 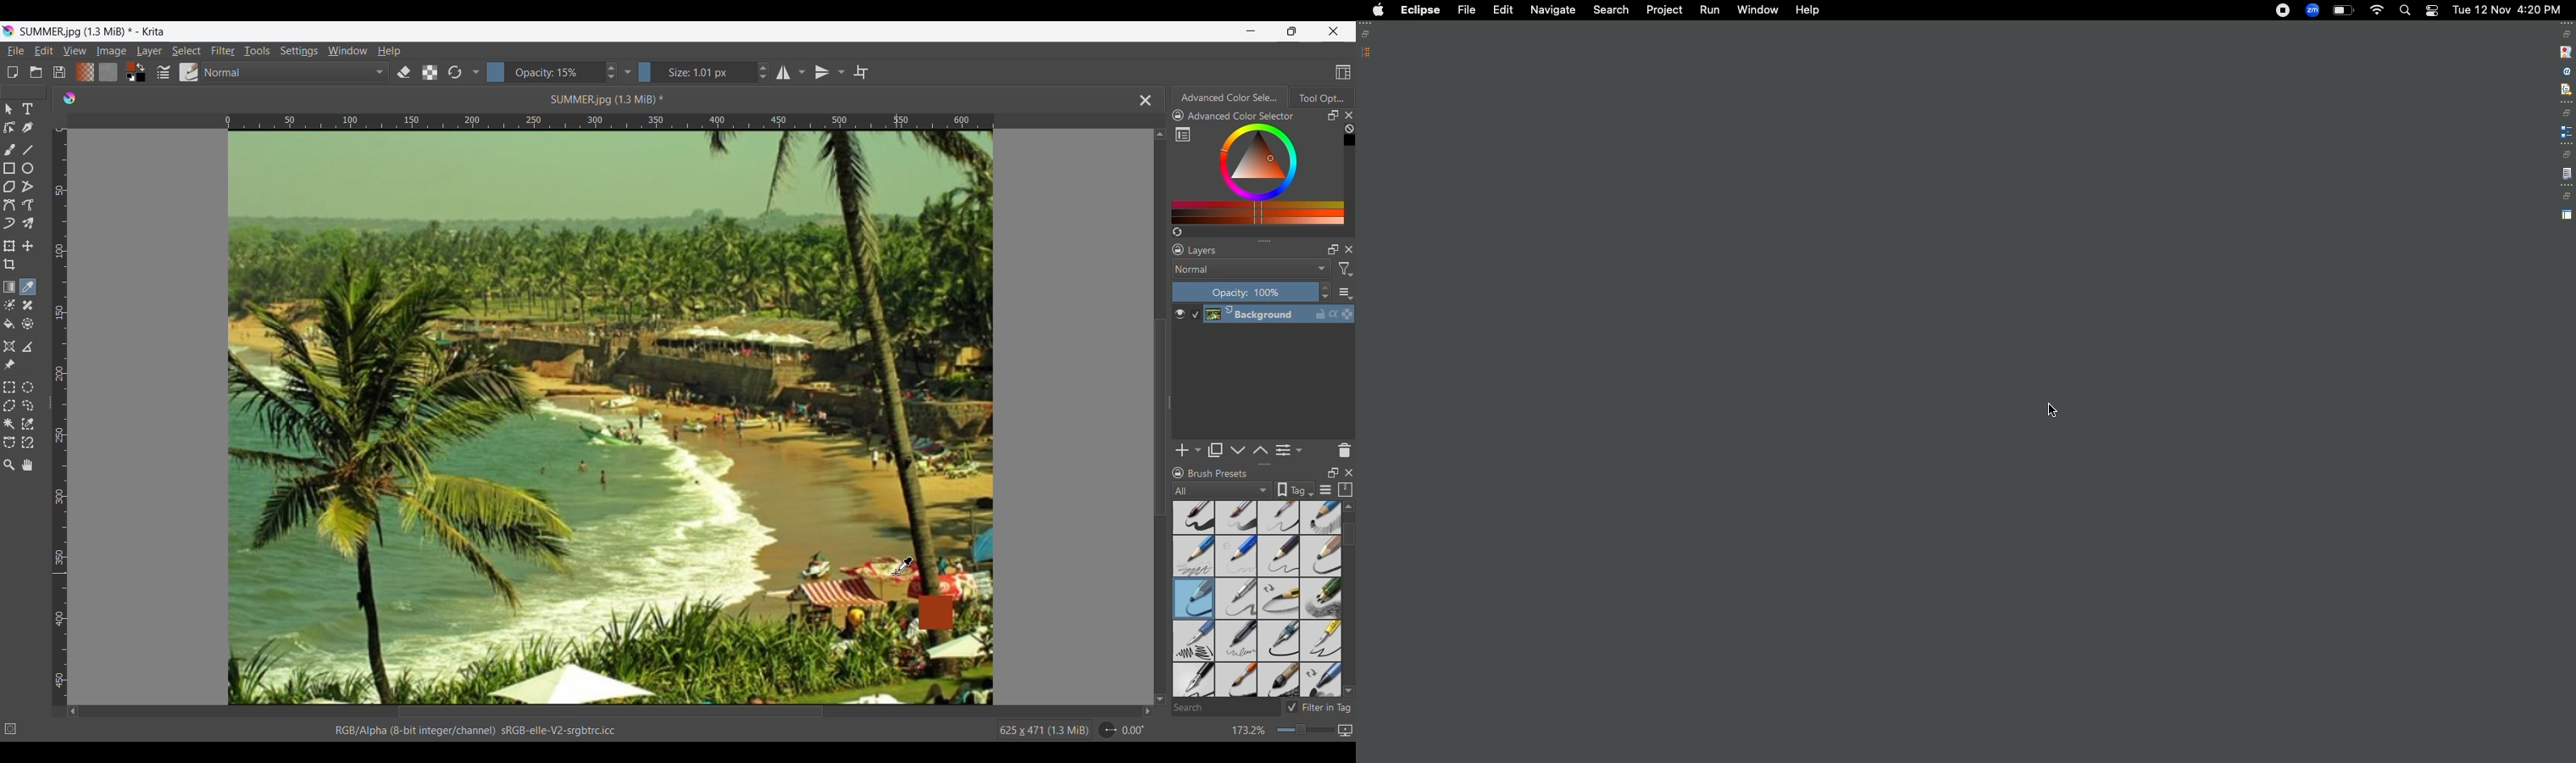 I want to click on No selection, so click(x=11, y=729).